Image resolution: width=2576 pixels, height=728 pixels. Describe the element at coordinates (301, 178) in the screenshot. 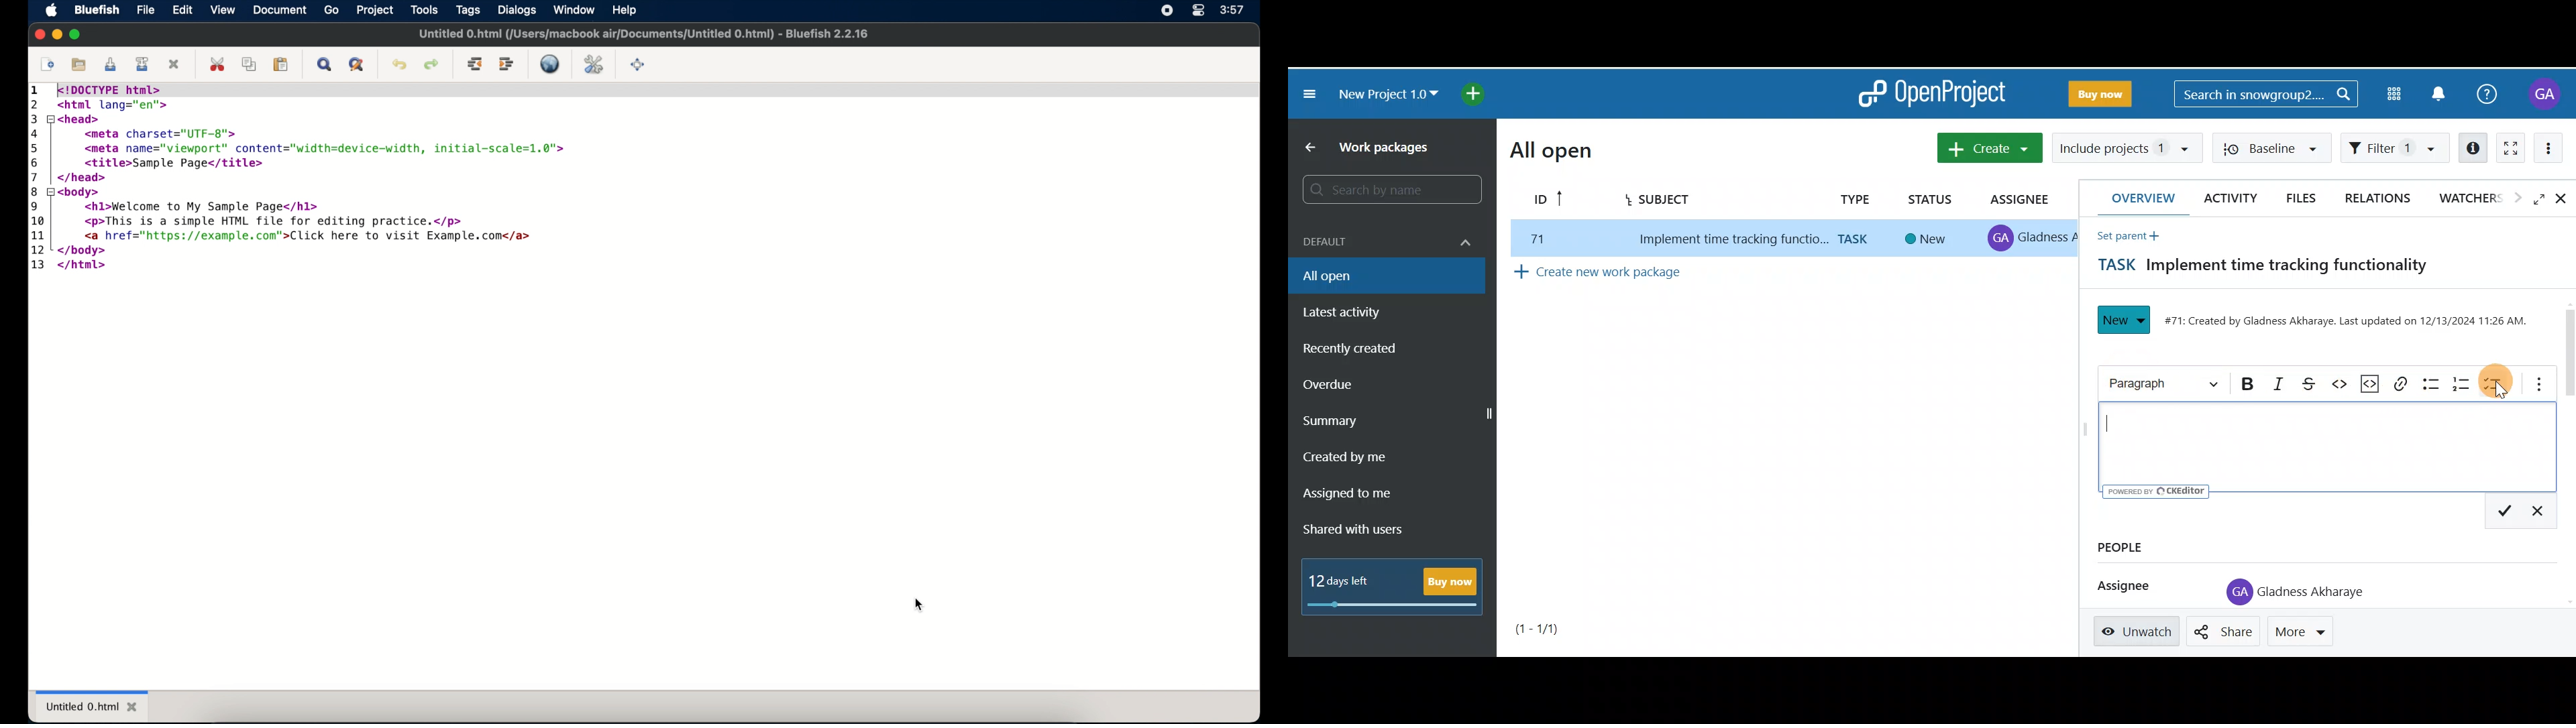

I see `html code` at that location.